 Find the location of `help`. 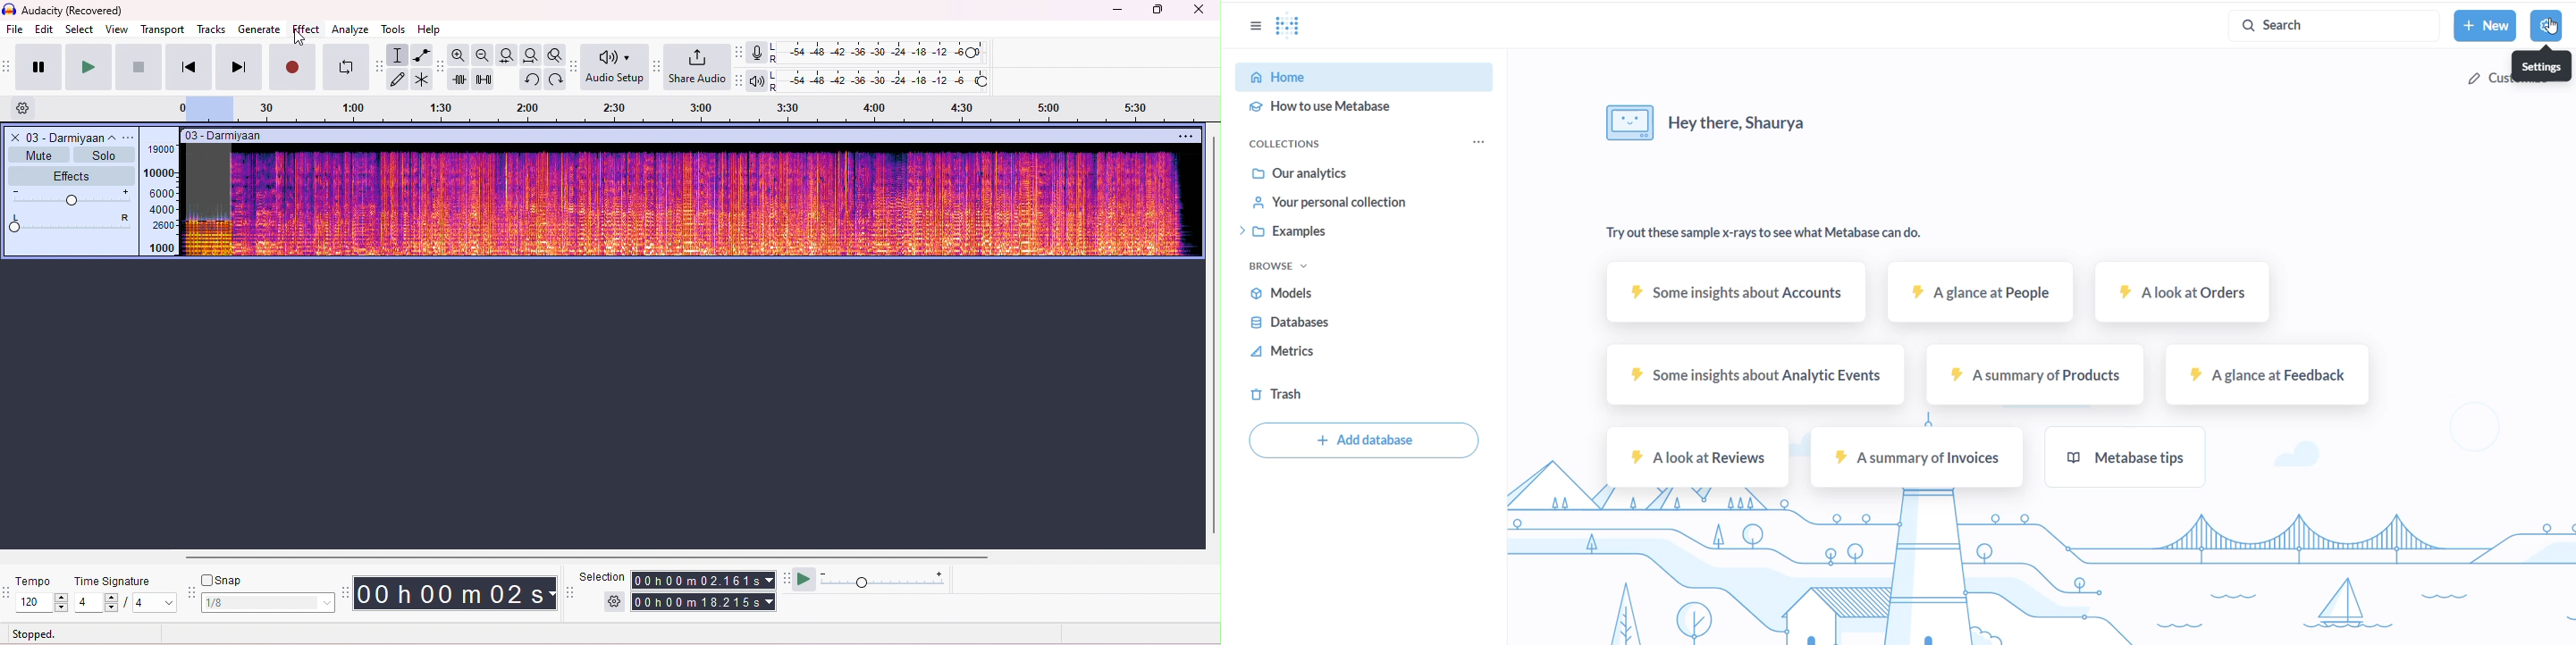

help is located at coordinates (431, 29).